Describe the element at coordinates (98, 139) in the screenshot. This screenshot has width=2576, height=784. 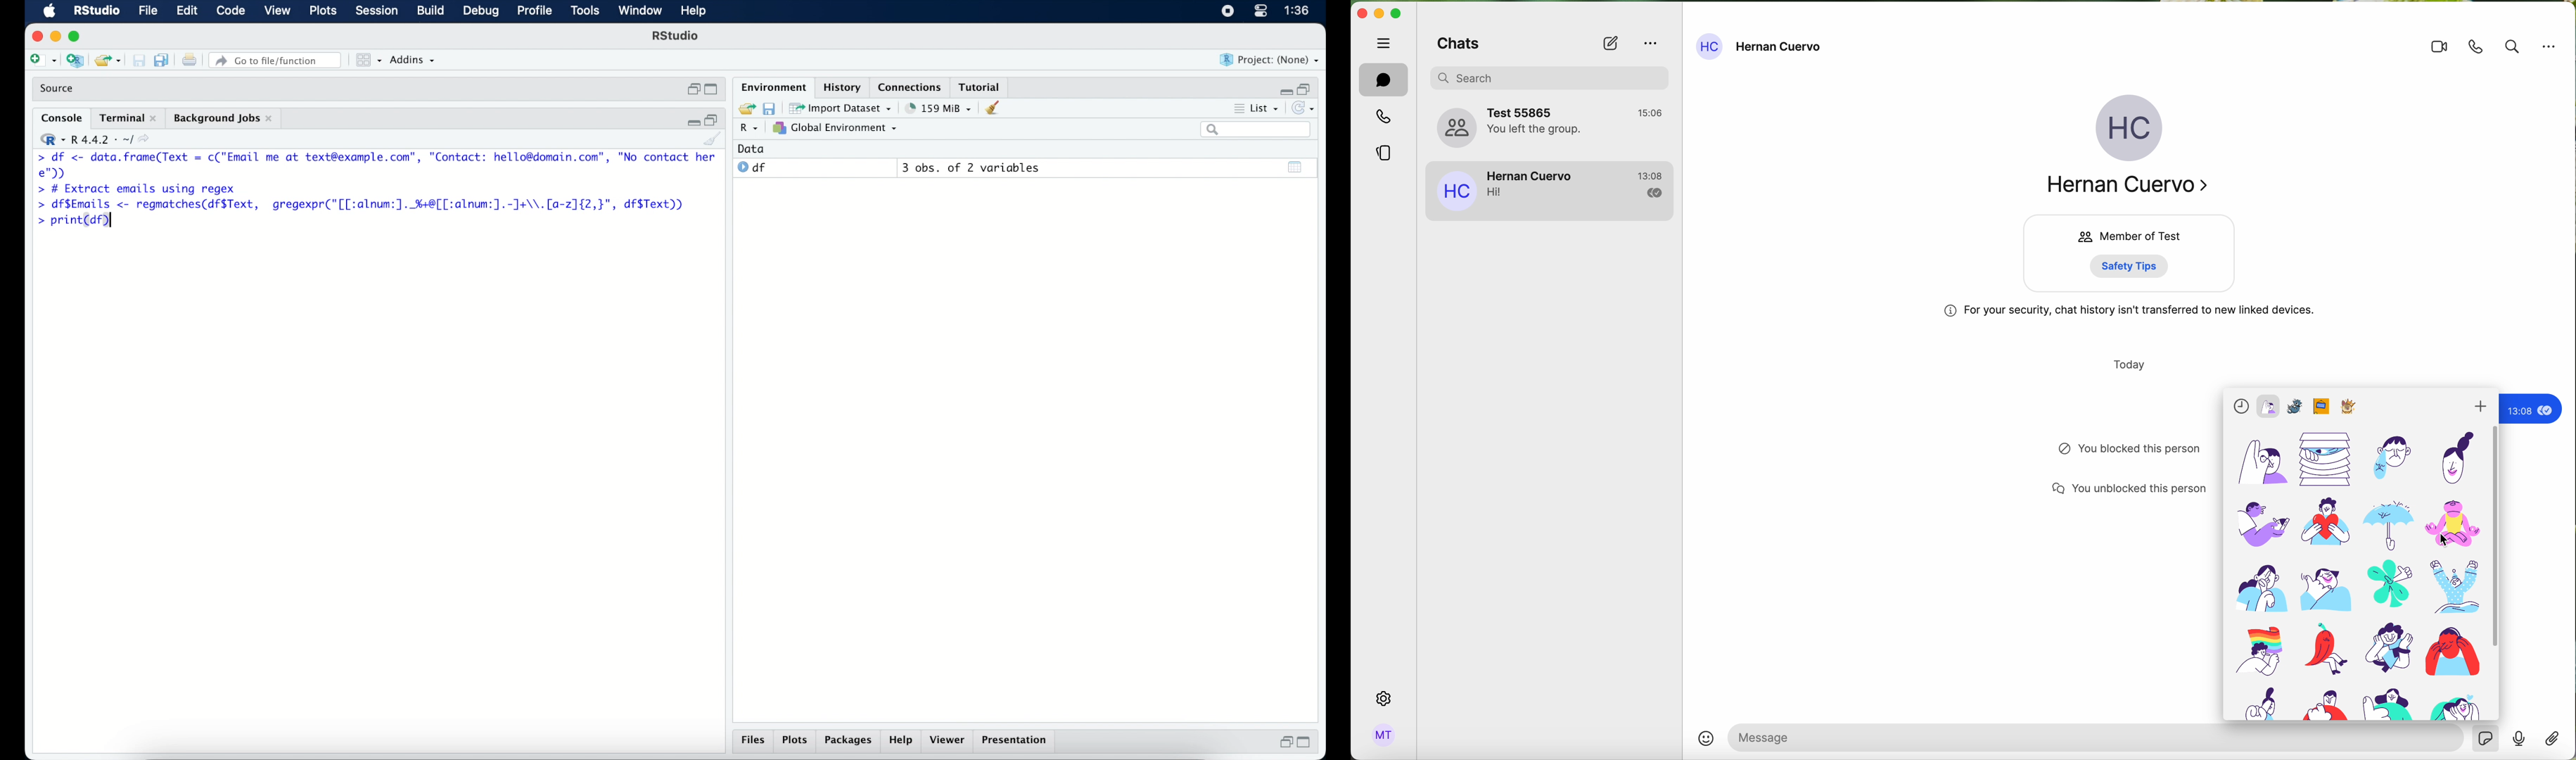
I see `R 4.4.2` at that location.